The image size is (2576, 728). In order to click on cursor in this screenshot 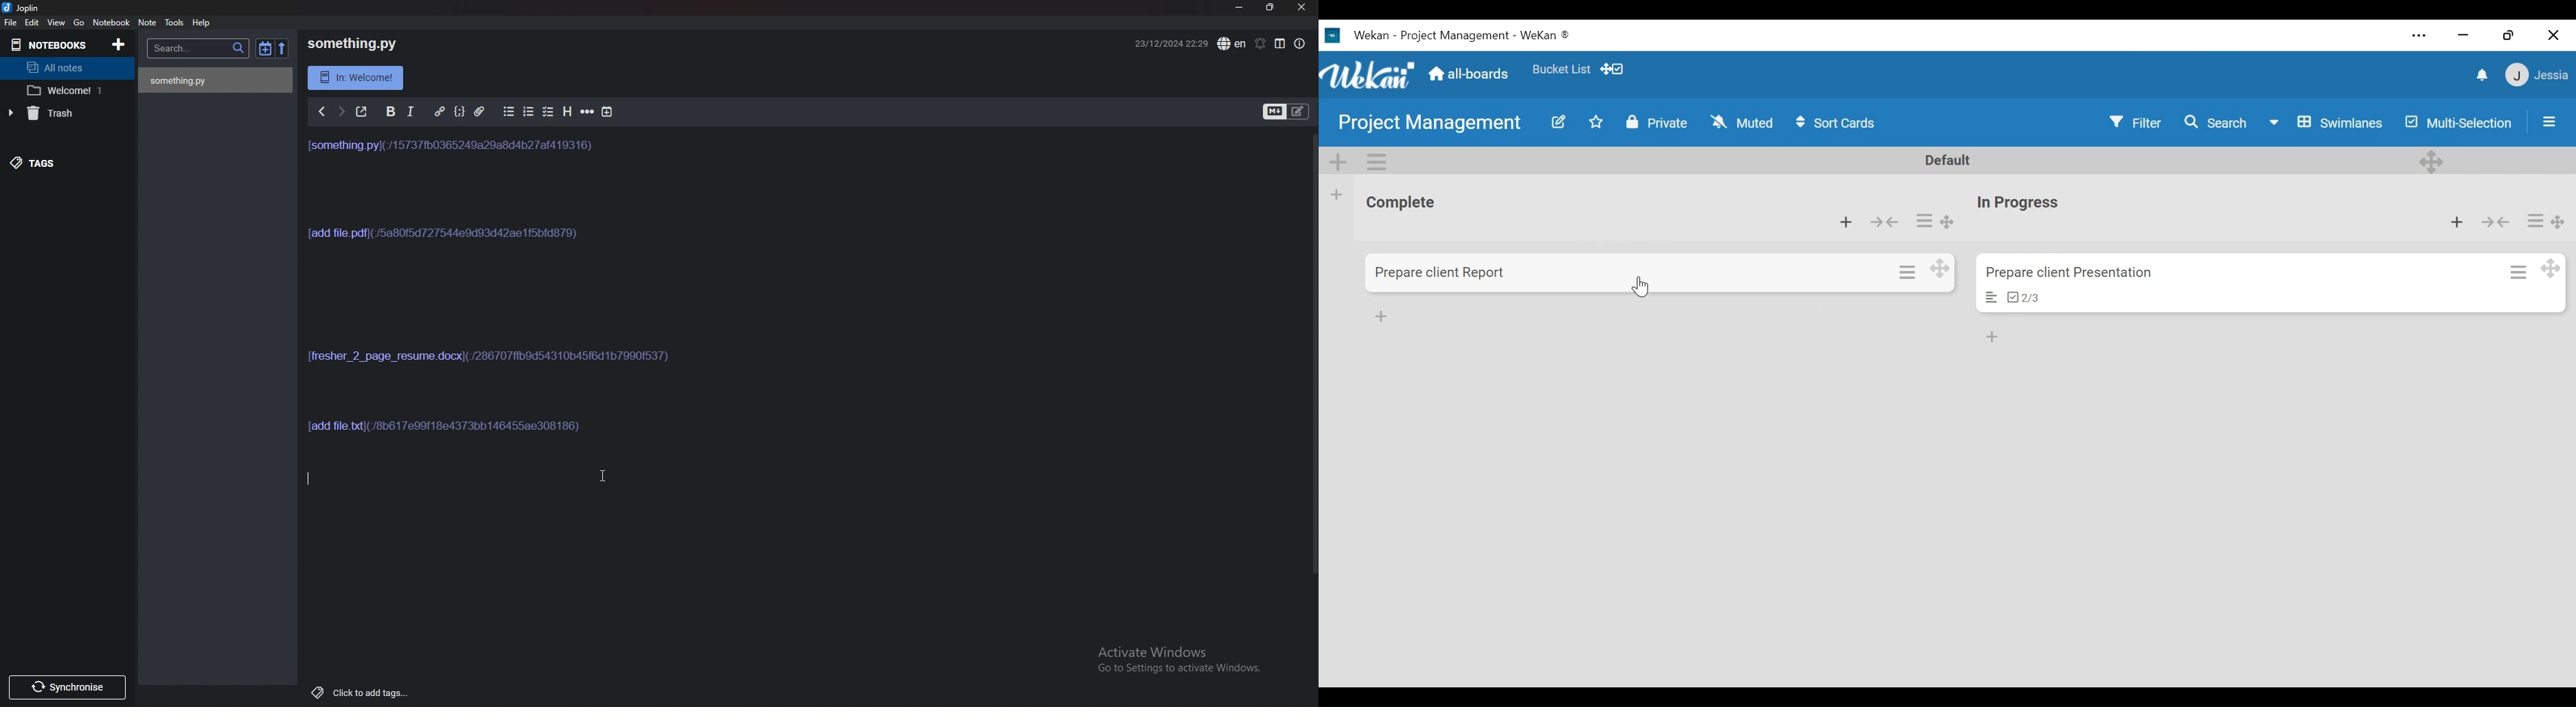, I will do `click(607, 476)`.